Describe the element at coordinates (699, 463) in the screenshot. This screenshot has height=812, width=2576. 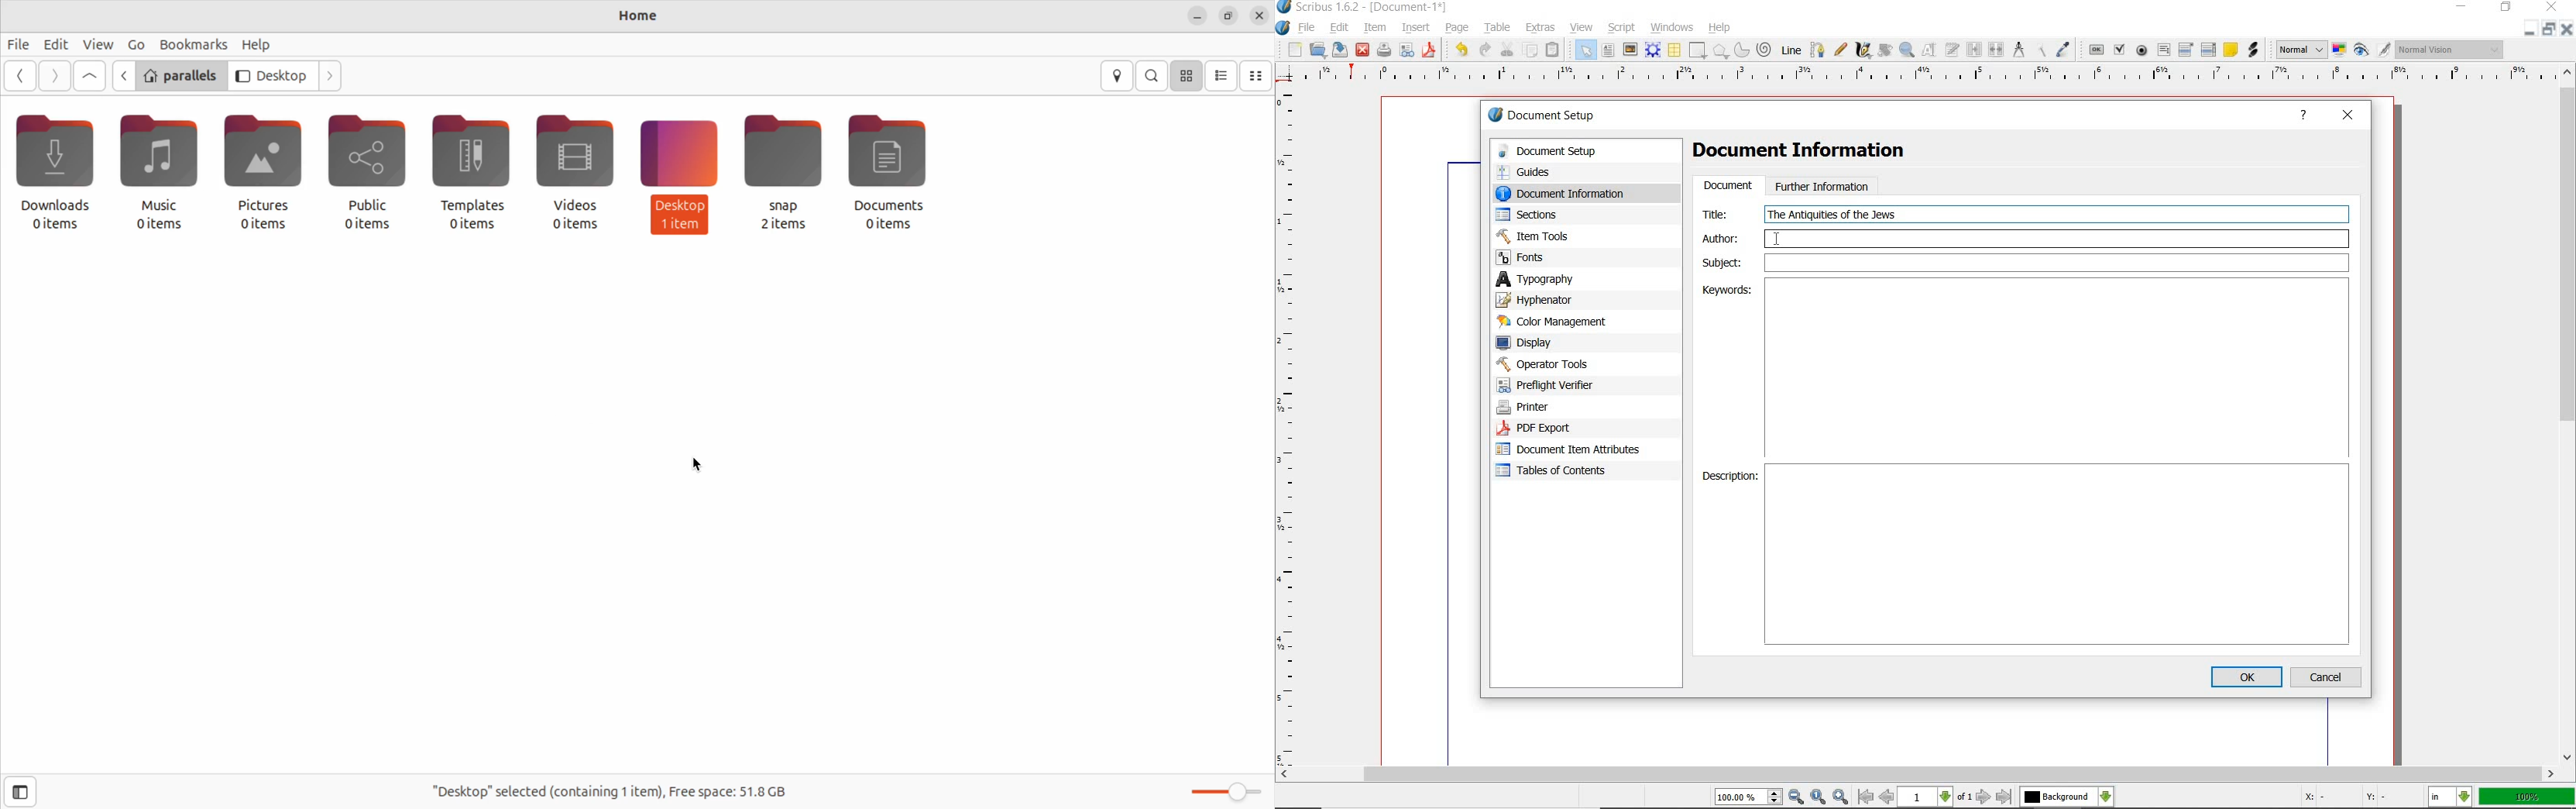
I see `cursor` at that location.